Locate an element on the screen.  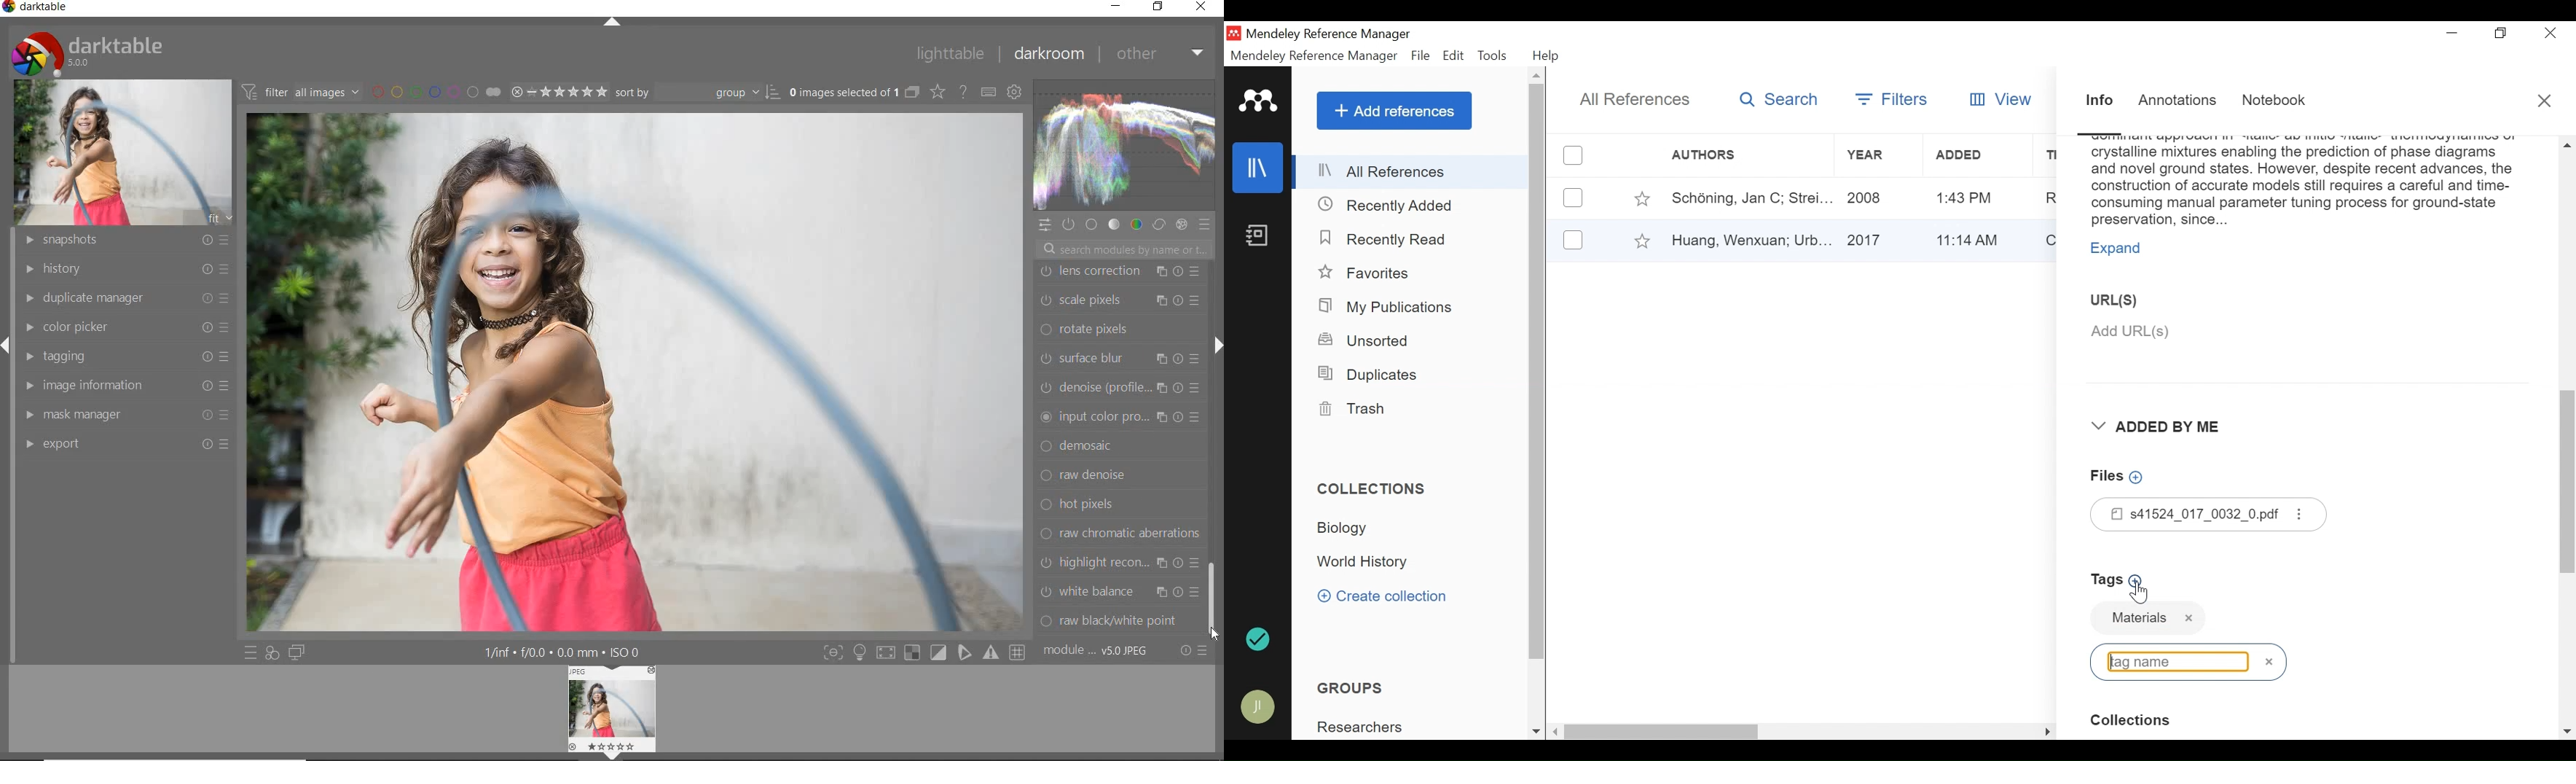
quick access to preset is located at coordinates (251, 652).